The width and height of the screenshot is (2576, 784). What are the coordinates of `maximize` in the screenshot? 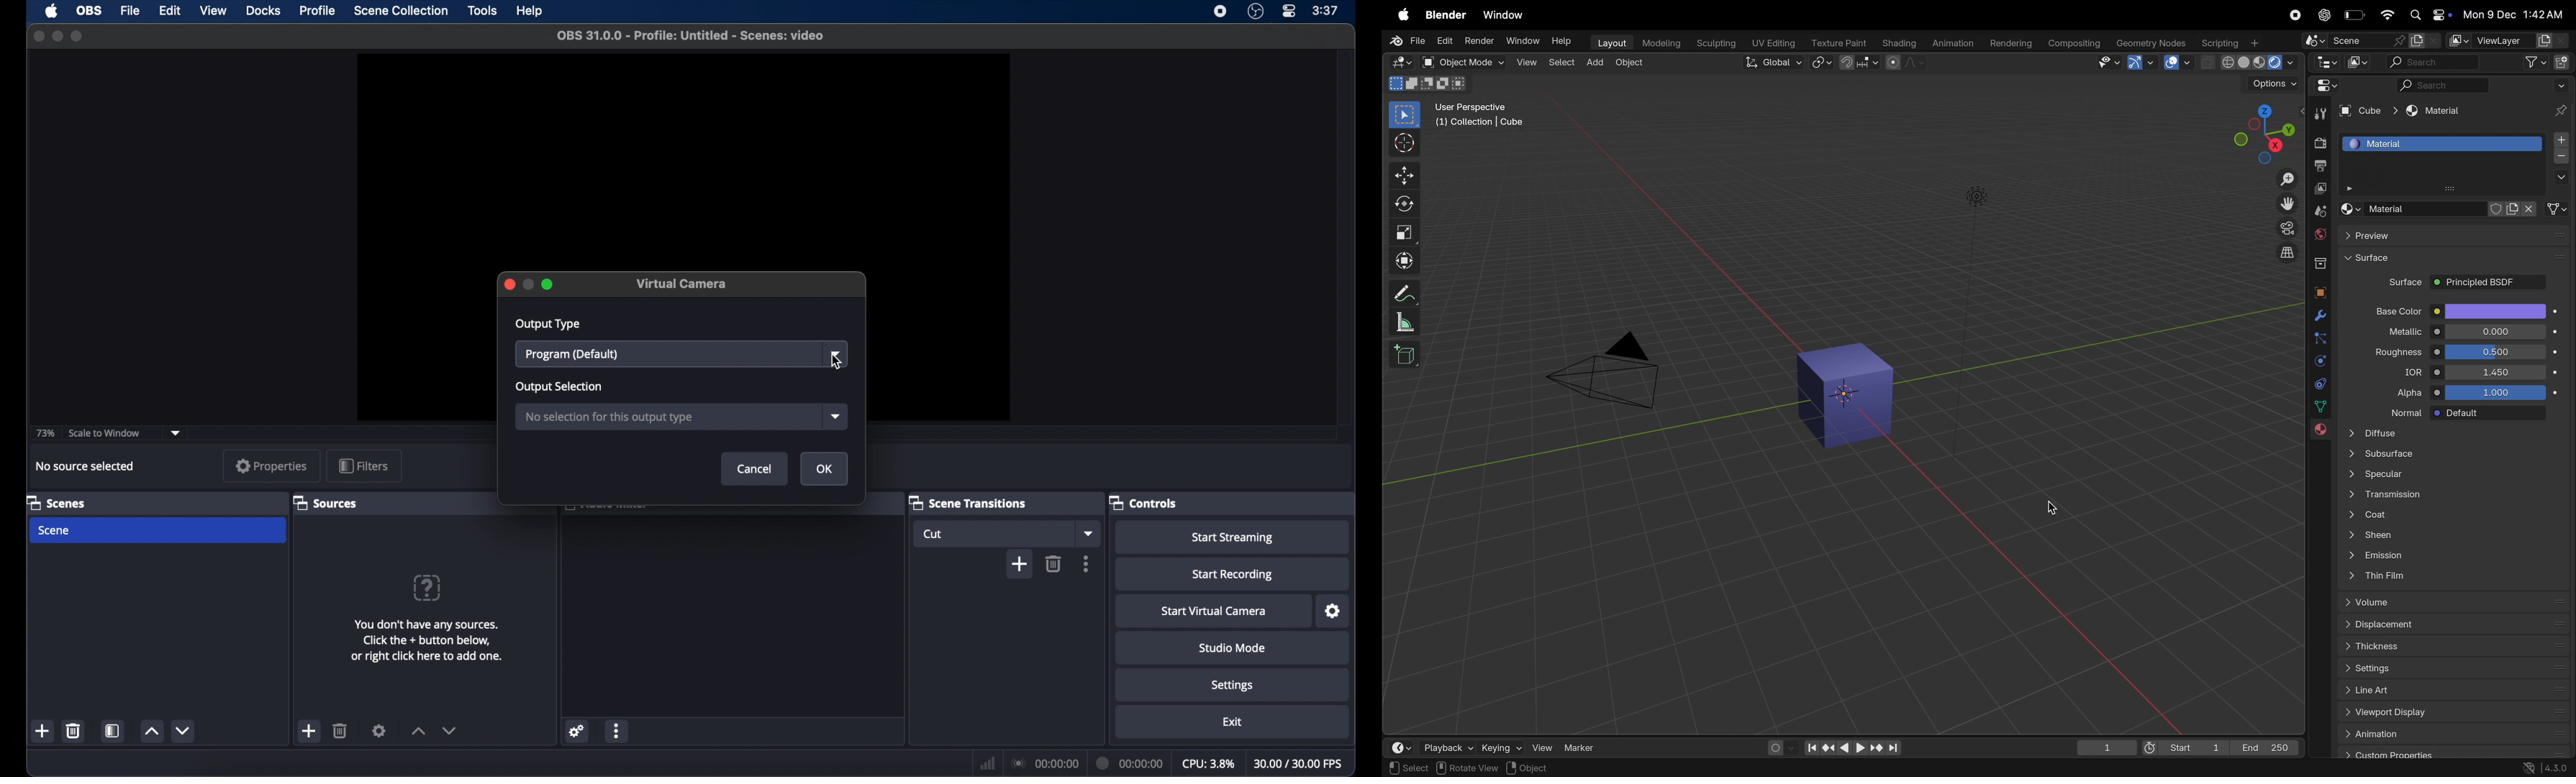 It's located at (548, 284).